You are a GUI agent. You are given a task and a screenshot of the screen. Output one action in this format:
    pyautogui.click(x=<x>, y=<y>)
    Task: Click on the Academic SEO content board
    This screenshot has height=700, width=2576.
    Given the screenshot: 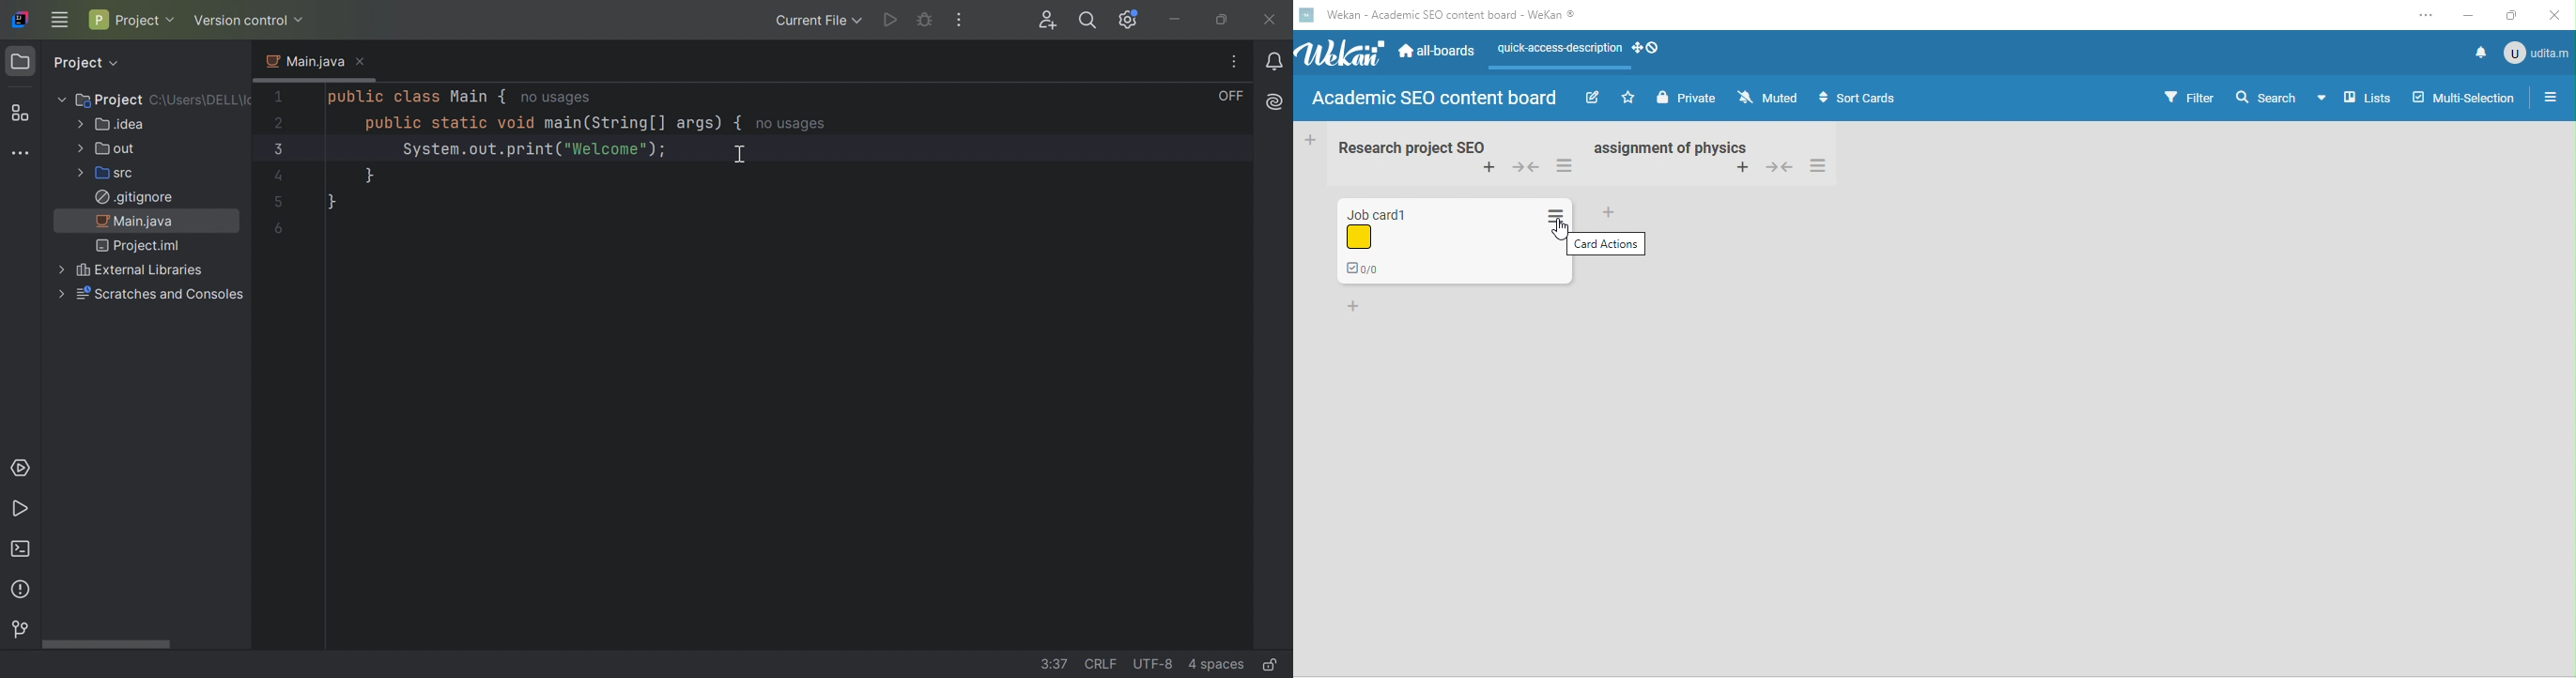 What is the action you would take?
    pyautogui.click(x=1436, y=98)
    